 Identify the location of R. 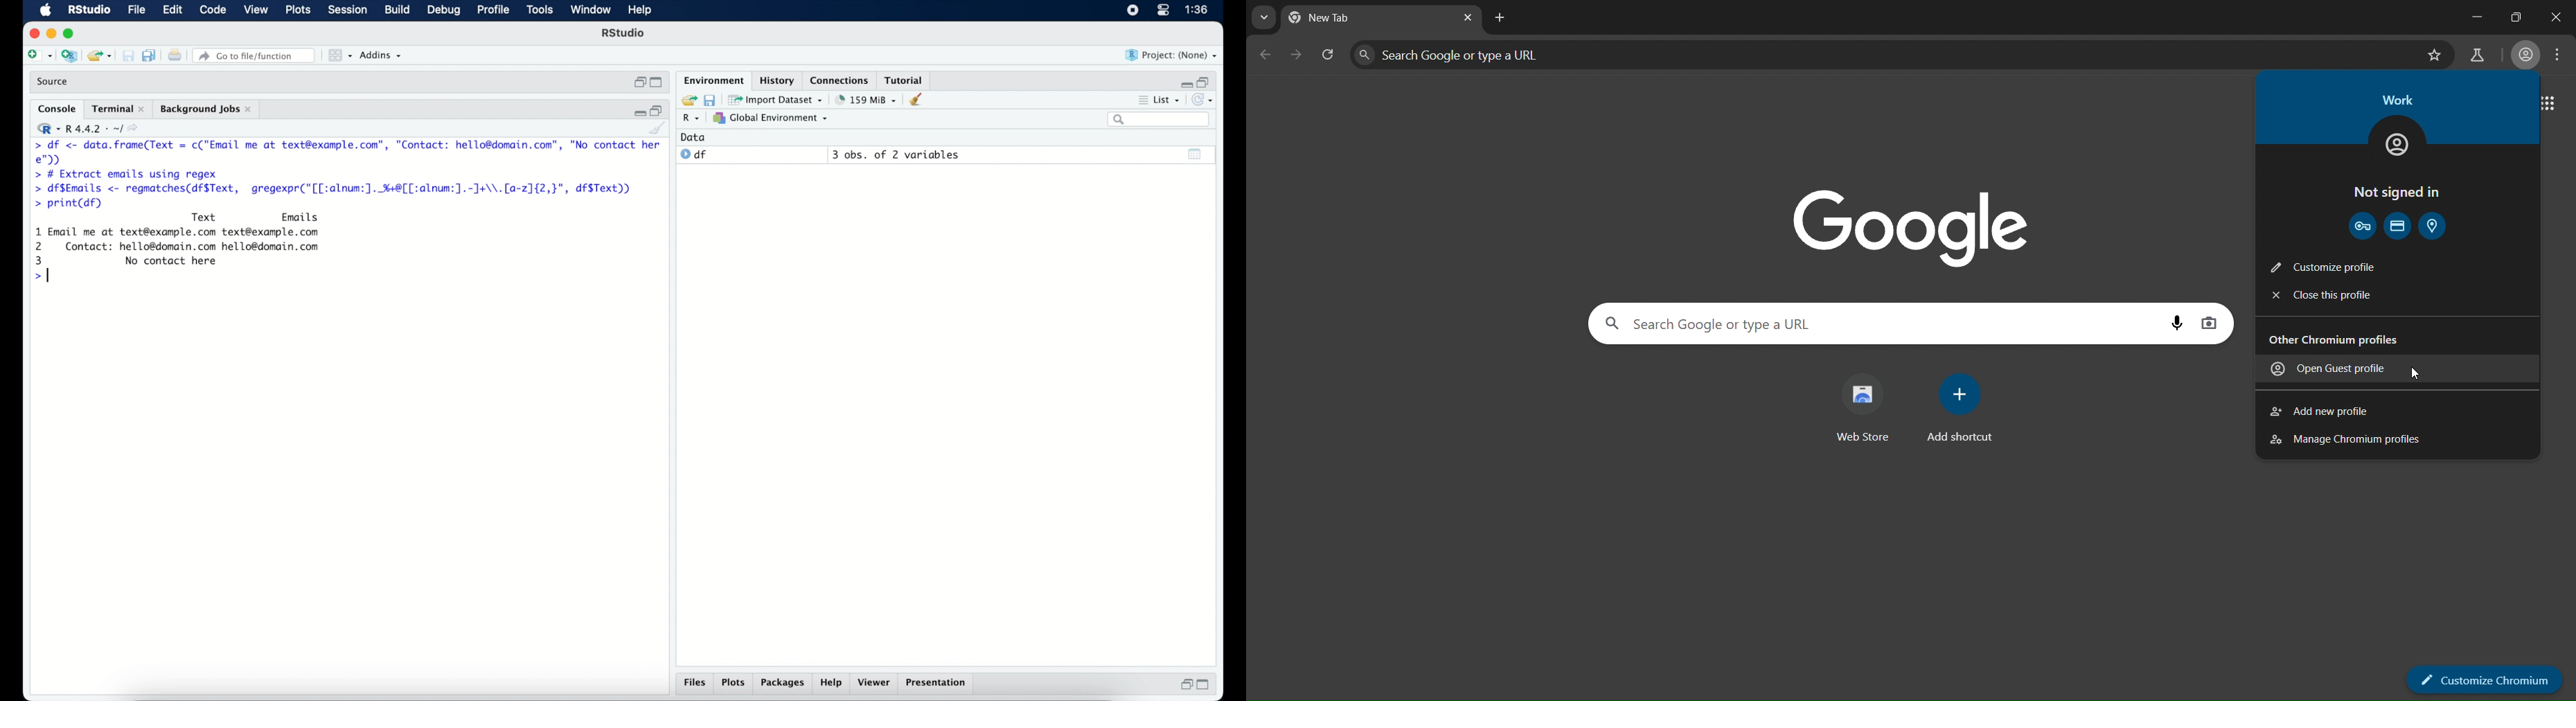
(690, 119).